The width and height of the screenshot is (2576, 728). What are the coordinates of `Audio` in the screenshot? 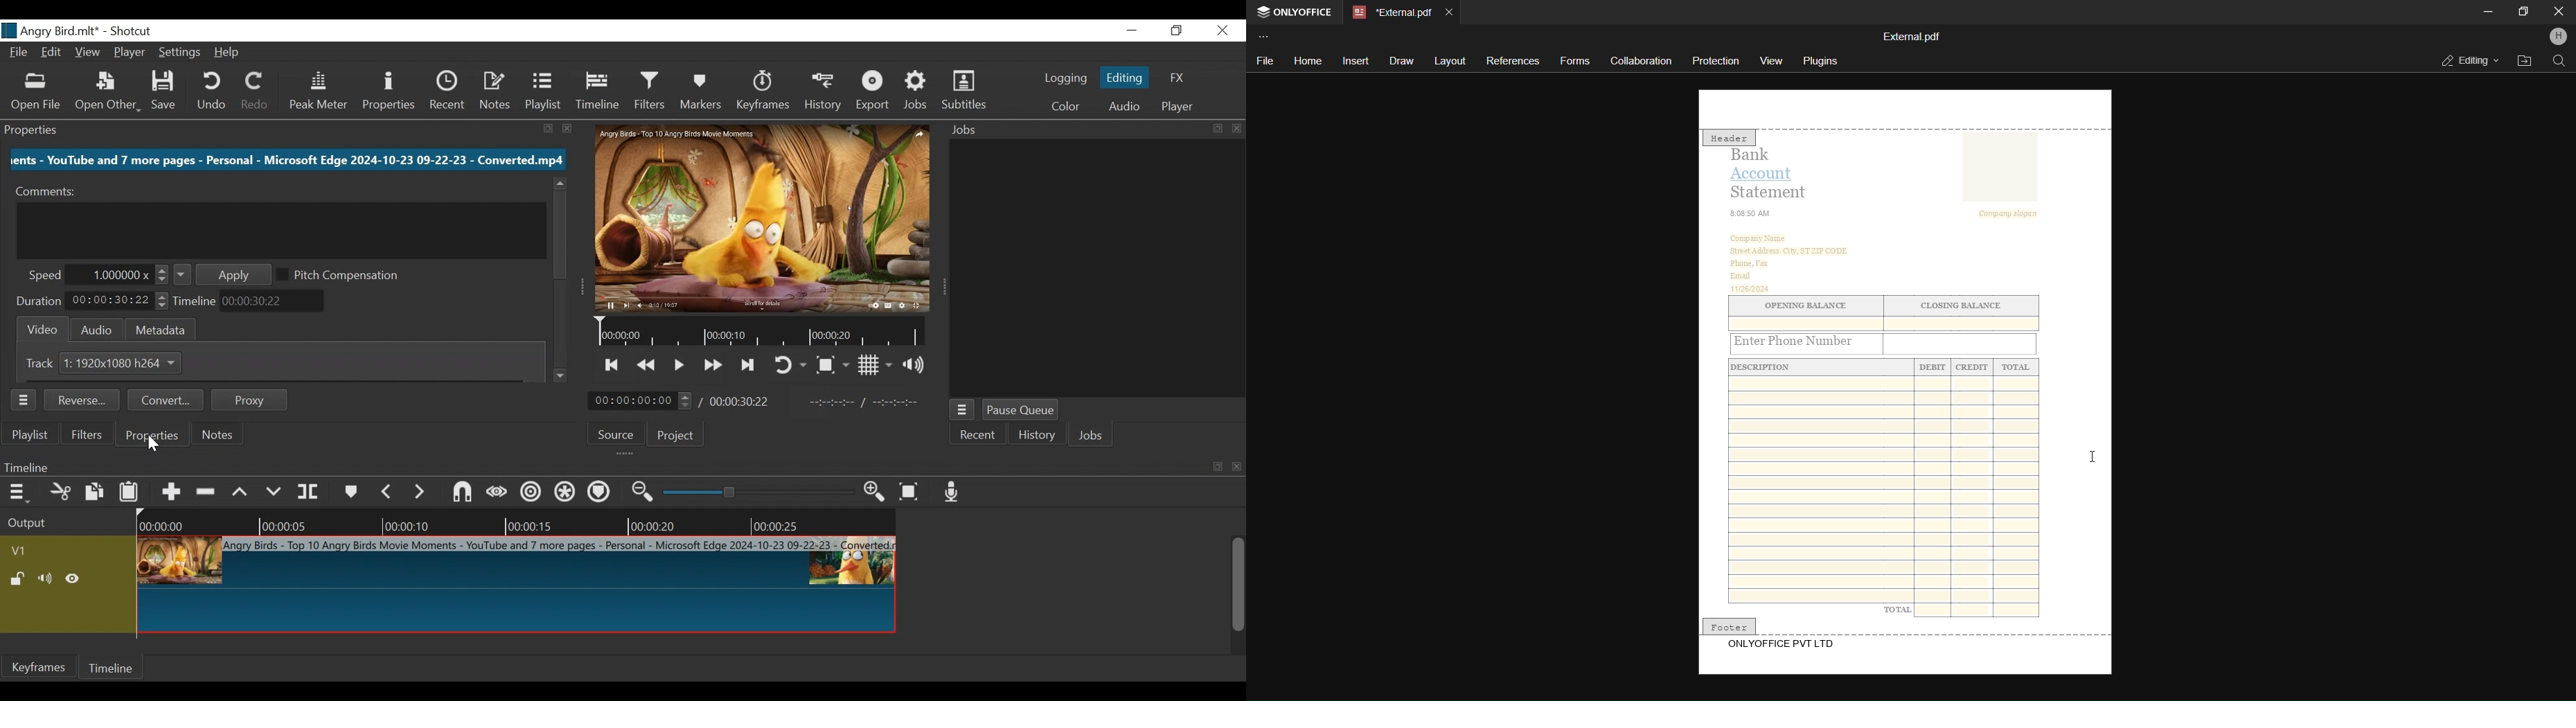 It's located at (100, 329).